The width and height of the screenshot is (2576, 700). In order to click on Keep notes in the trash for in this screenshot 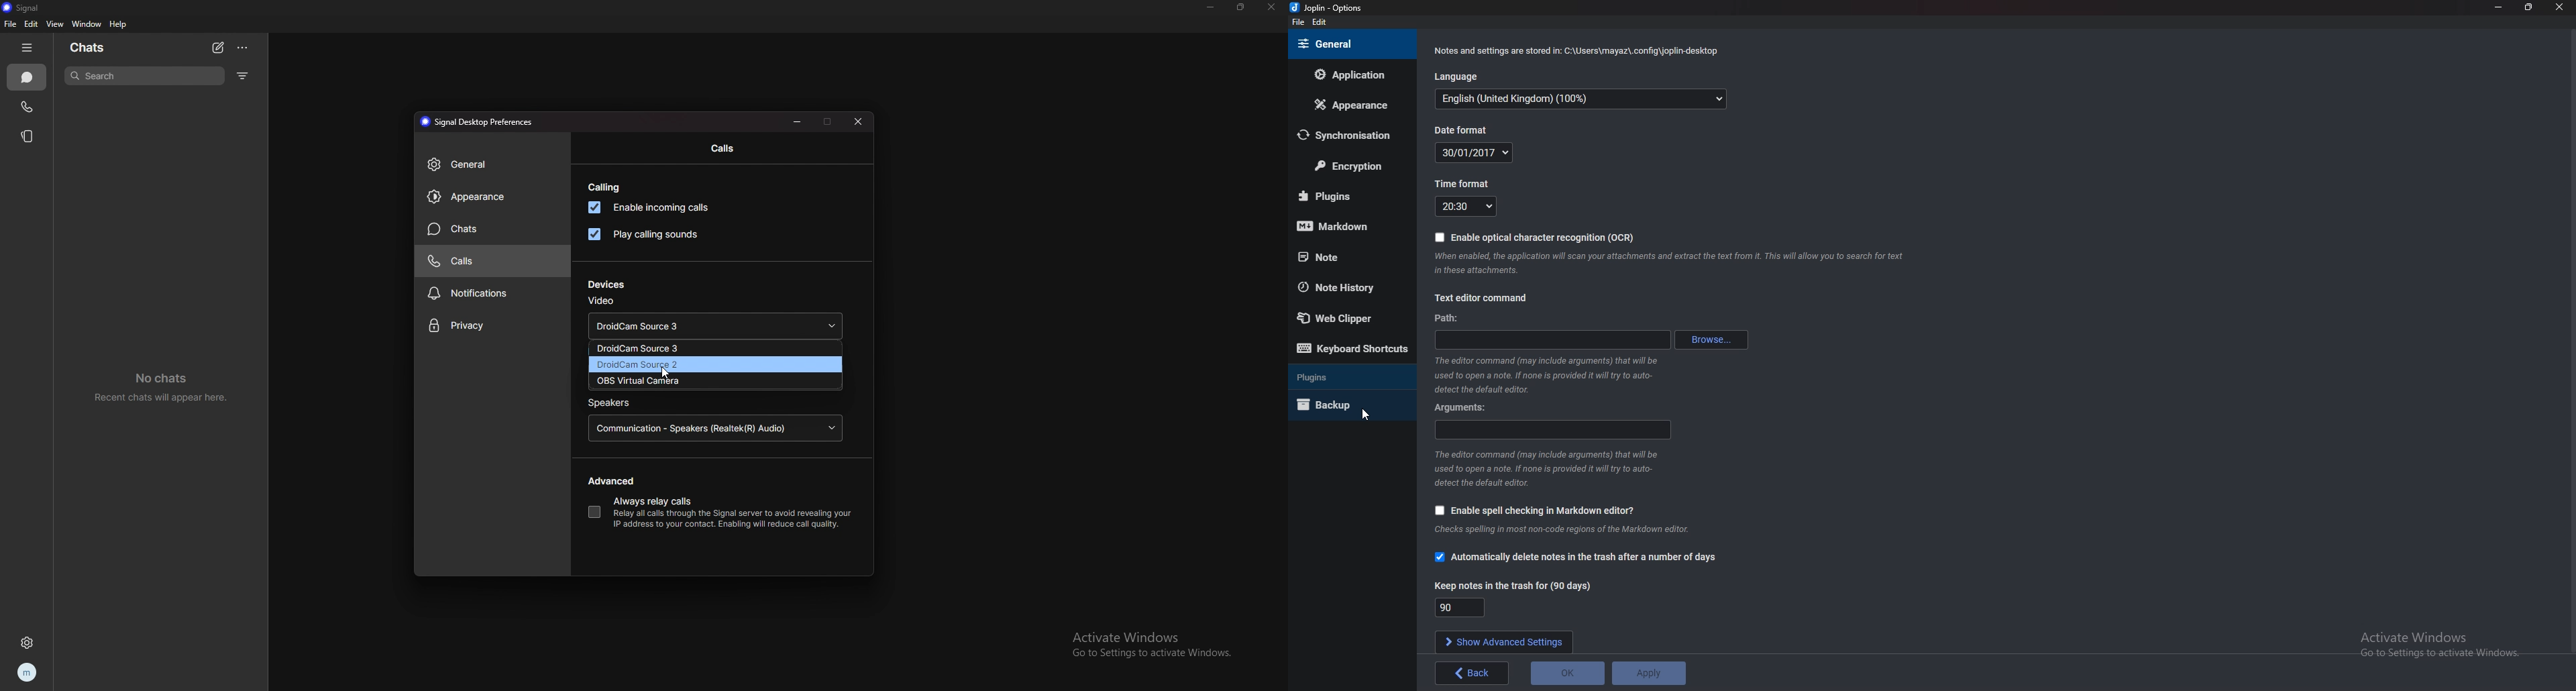, I will do `click(1460, 606)`.